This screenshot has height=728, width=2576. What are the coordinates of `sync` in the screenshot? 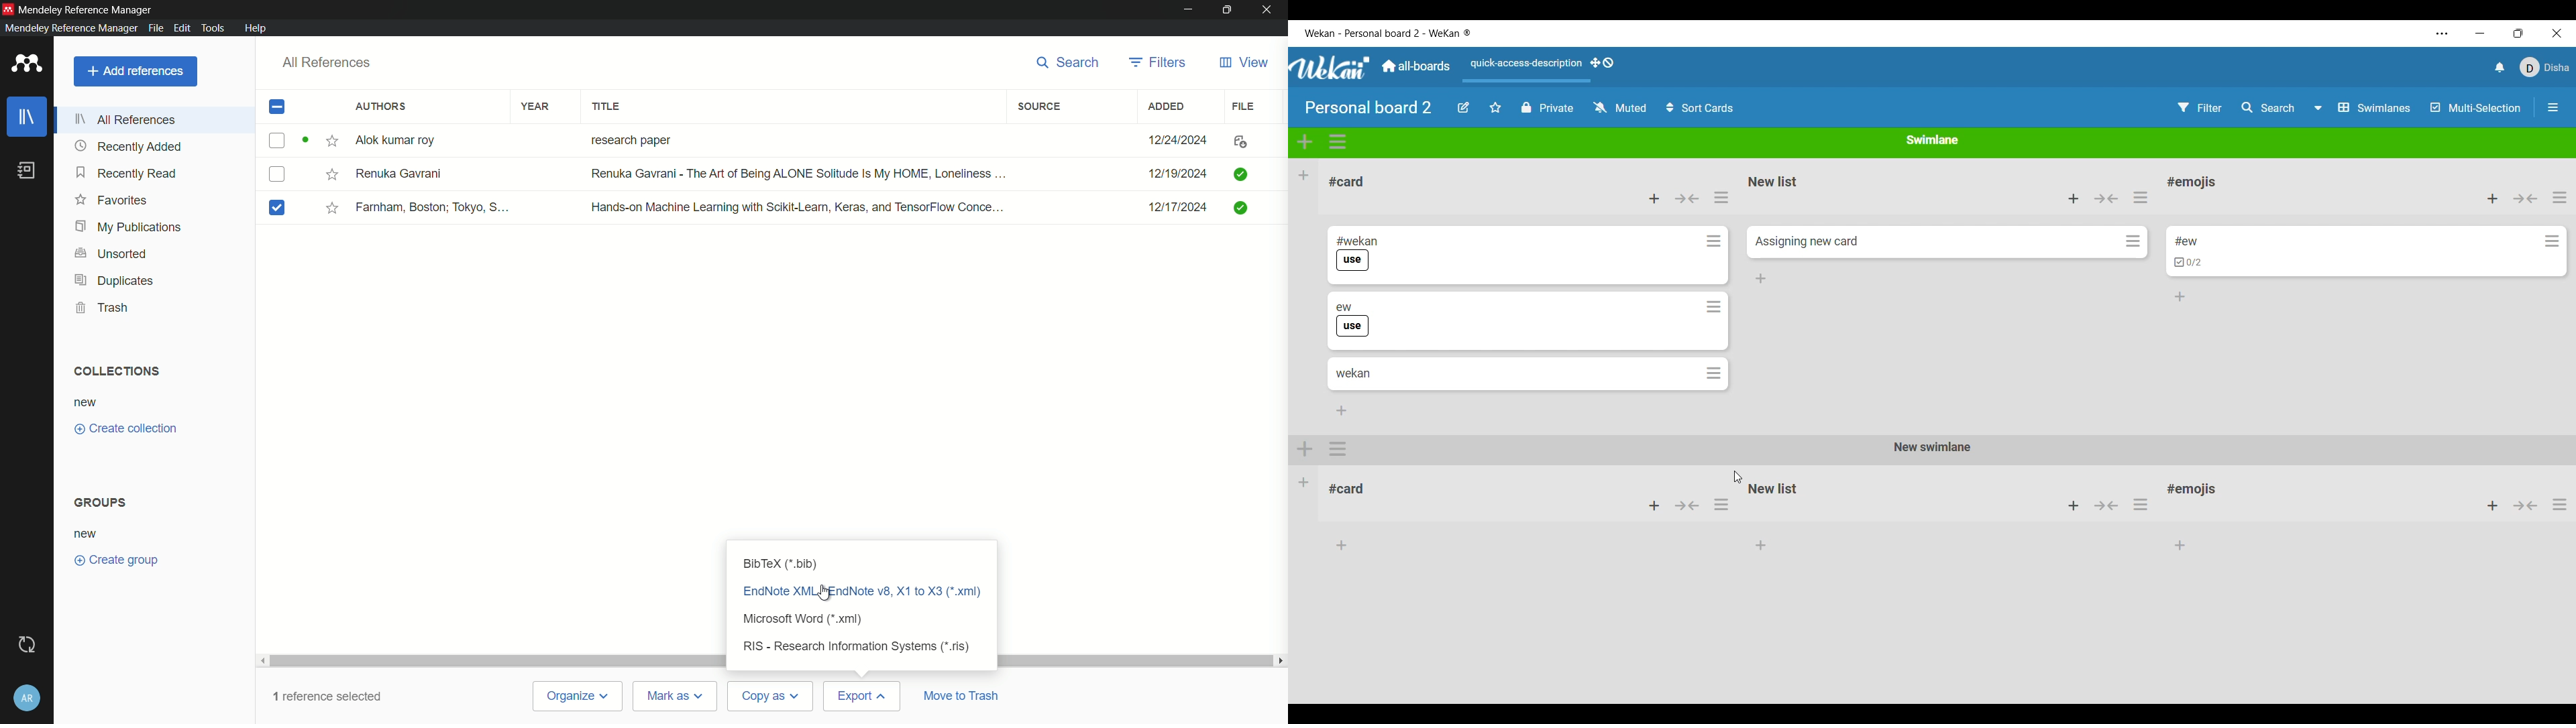 It's located at (28, 646).